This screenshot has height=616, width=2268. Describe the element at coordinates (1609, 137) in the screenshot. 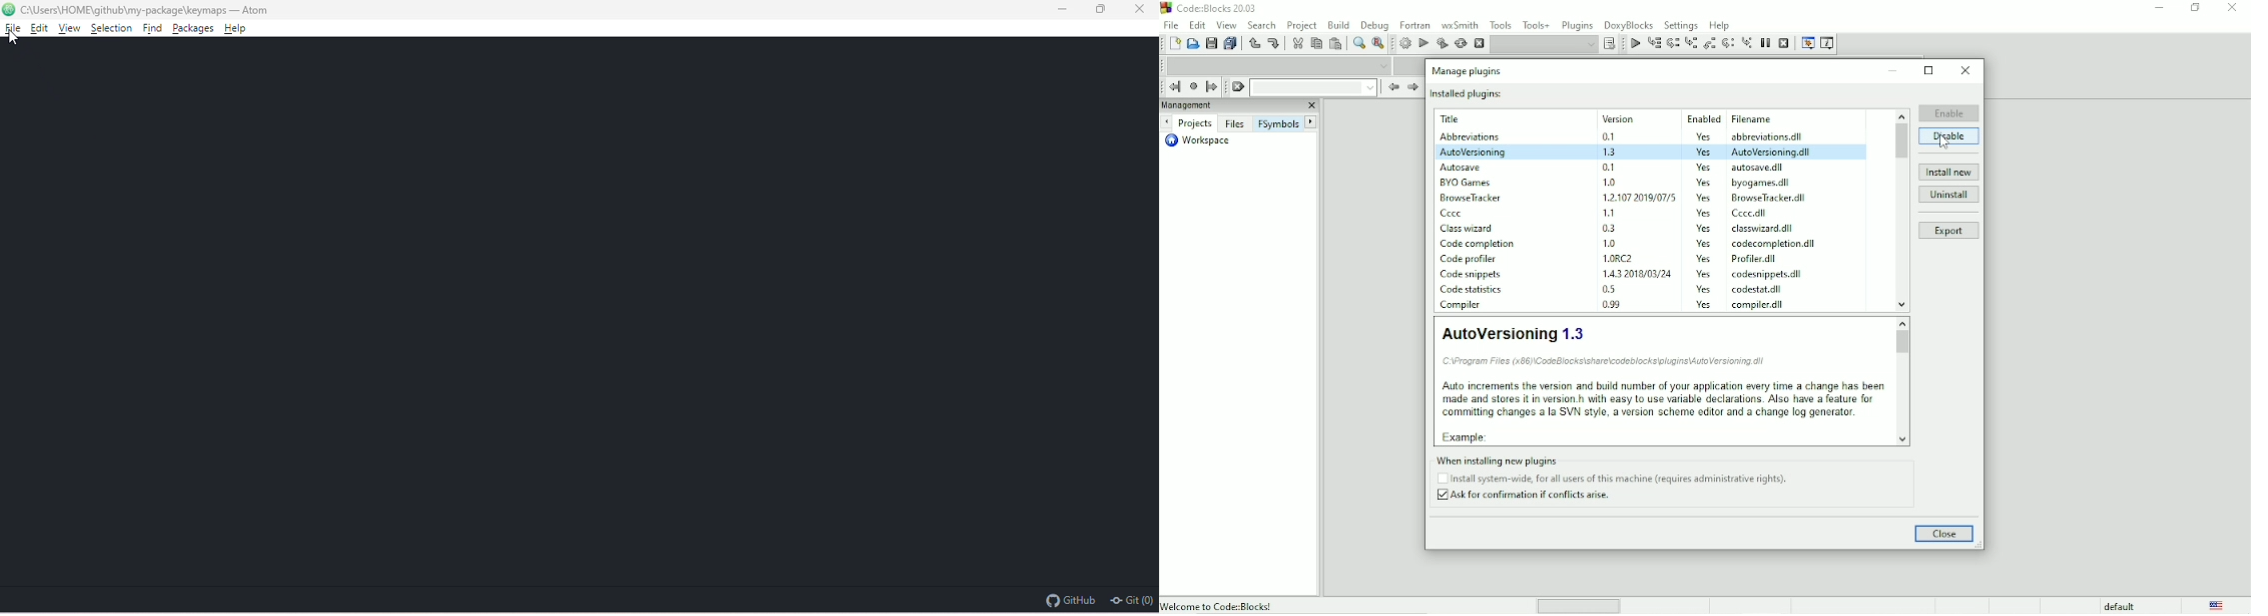

I see `0.1` at that location.